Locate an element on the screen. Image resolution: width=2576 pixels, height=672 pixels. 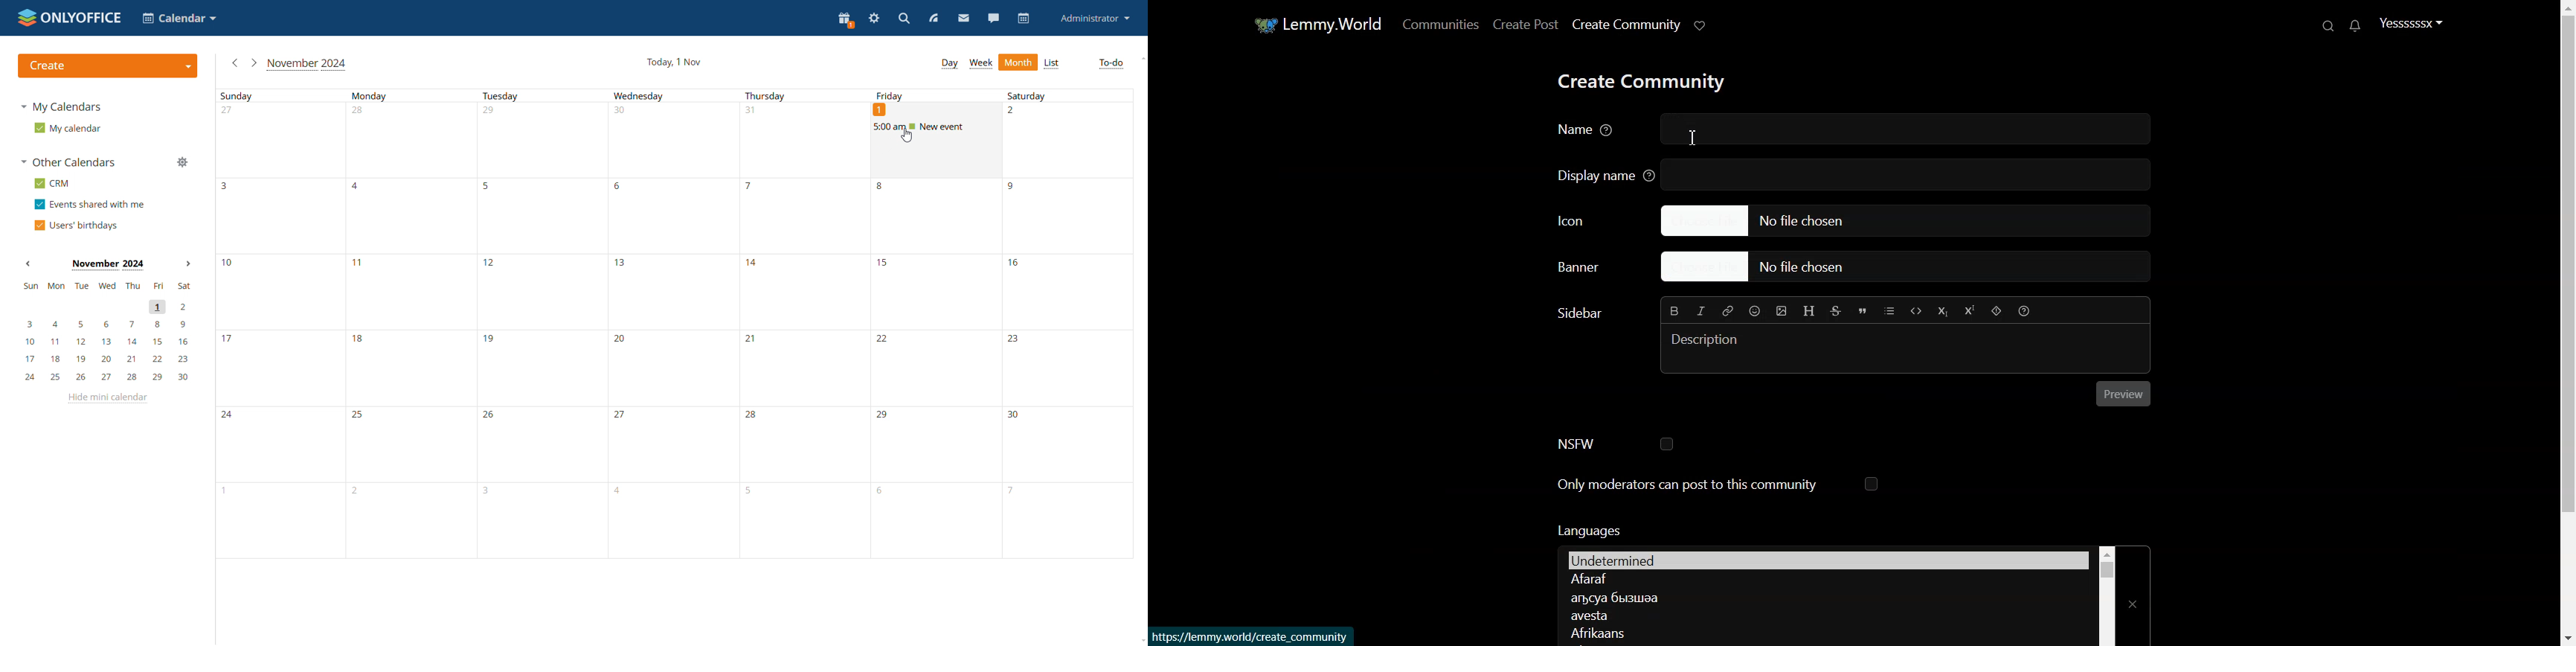
my calendar is located at coordinates (69, 130).